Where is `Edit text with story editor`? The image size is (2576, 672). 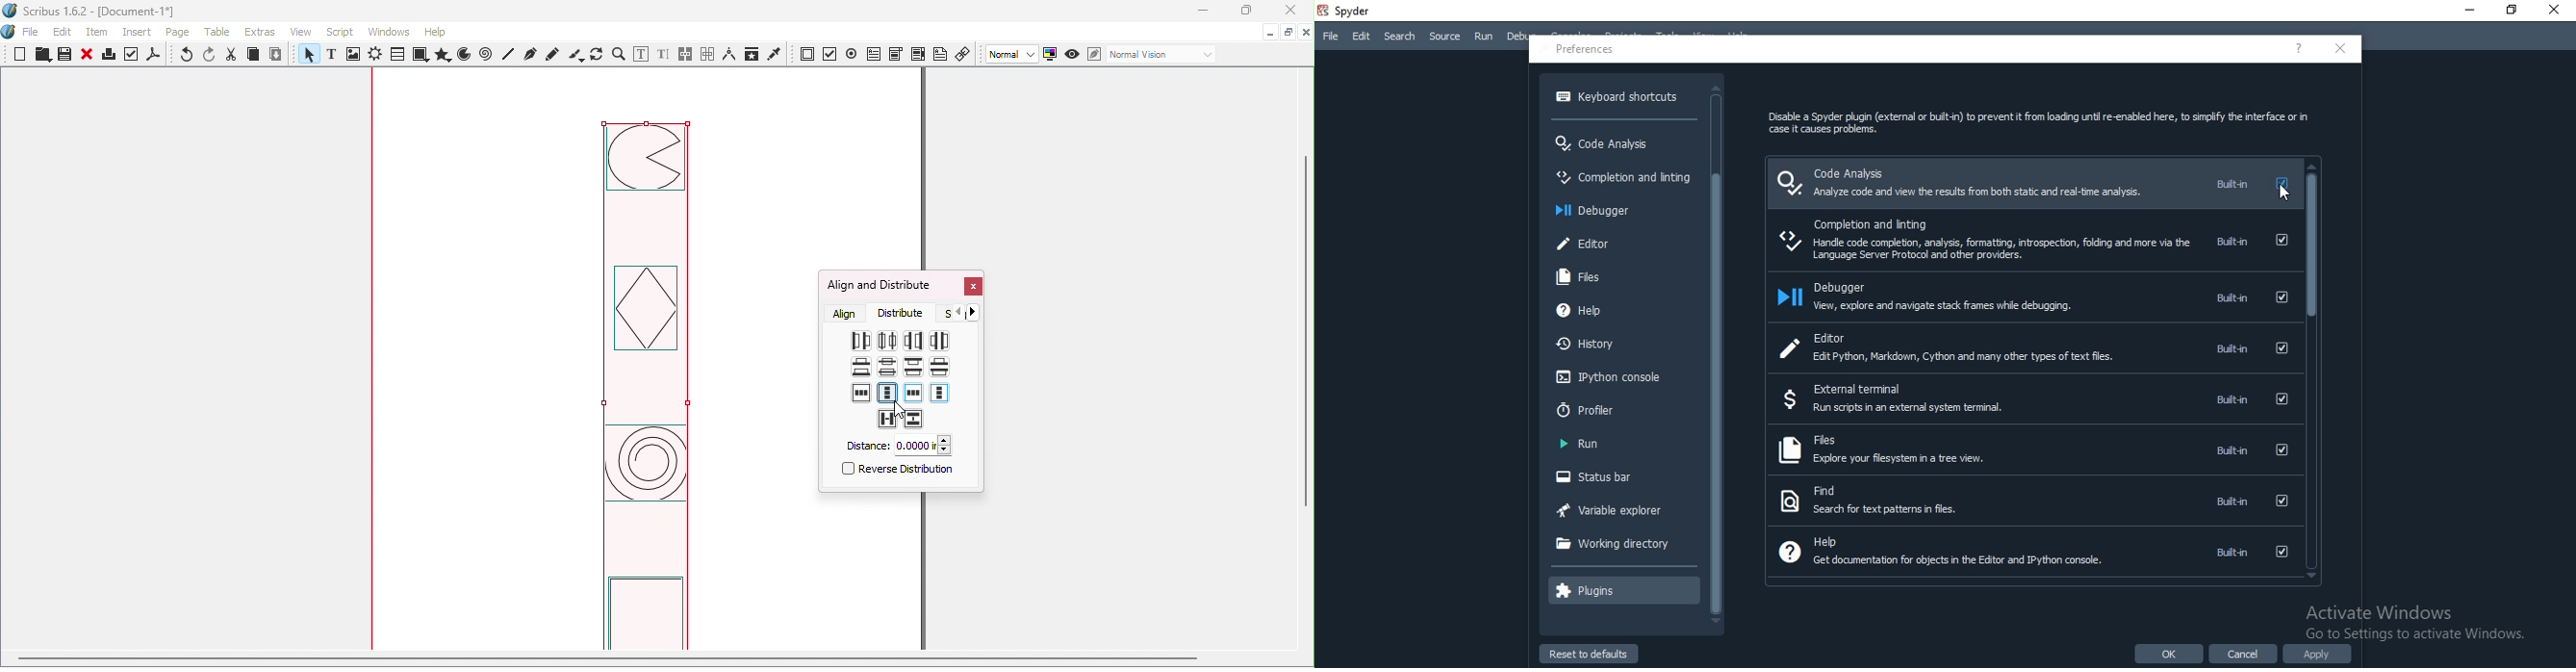
Edit text with story editor is located at coordinates (663, 55).